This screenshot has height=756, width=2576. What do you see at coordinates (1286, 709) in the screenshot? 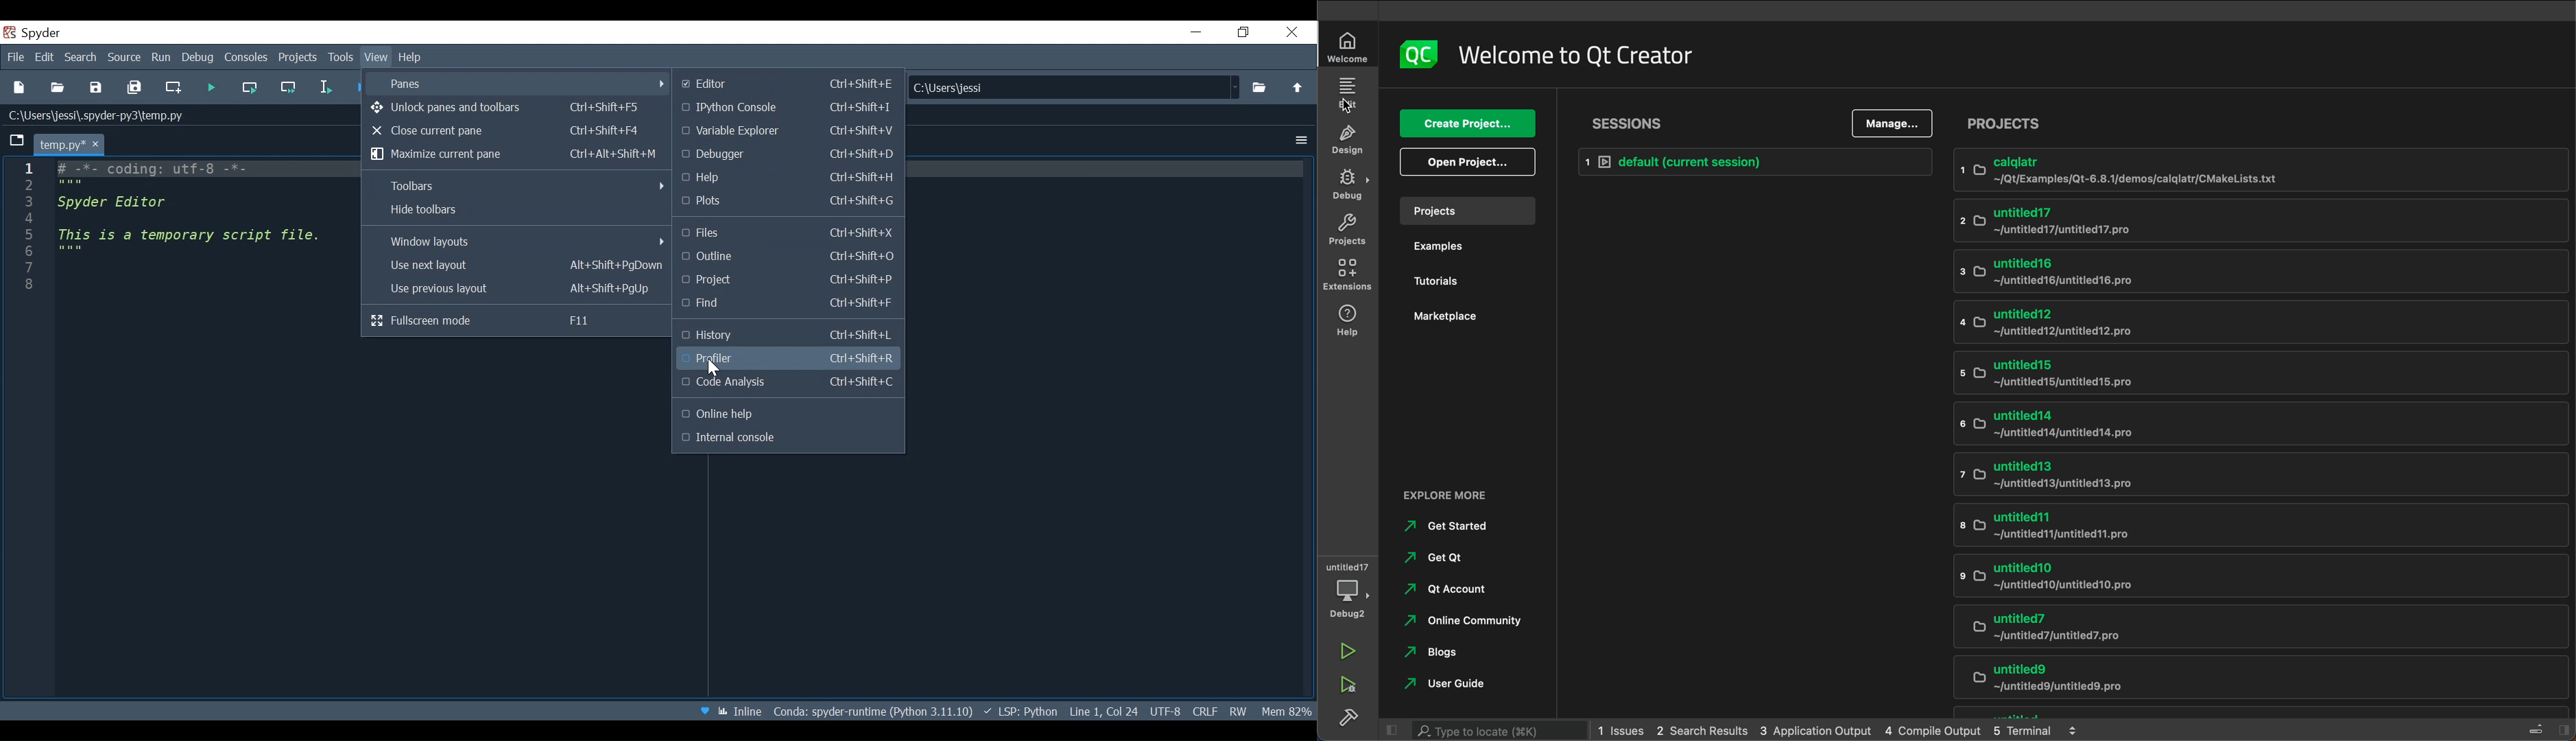
I see `Memory Usage` at bounding box center [1286, 709].